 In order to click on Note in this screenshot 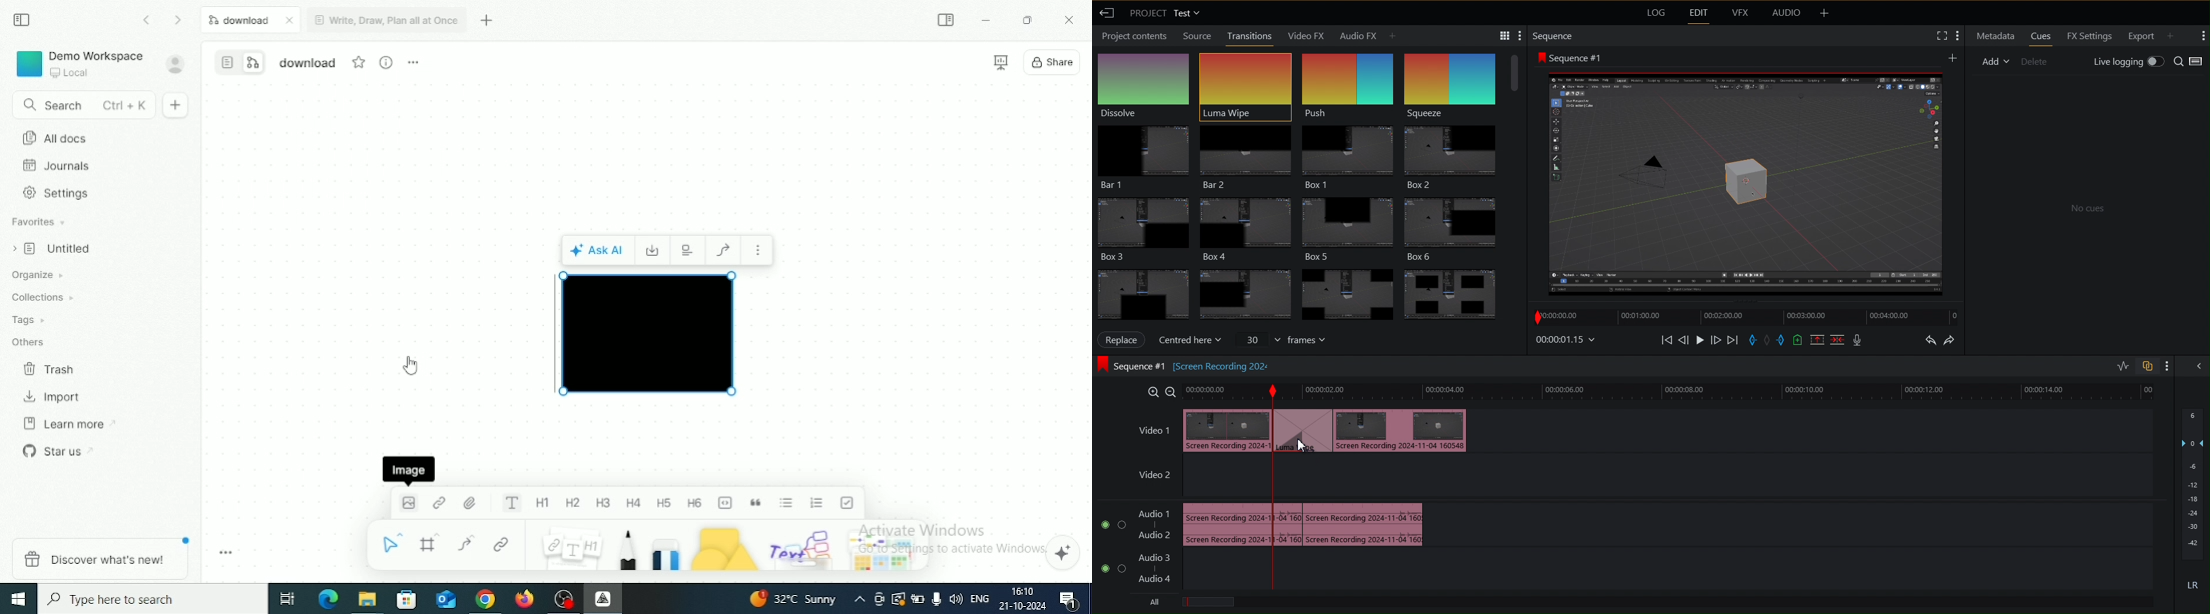, I will do `click(571, 547)`.